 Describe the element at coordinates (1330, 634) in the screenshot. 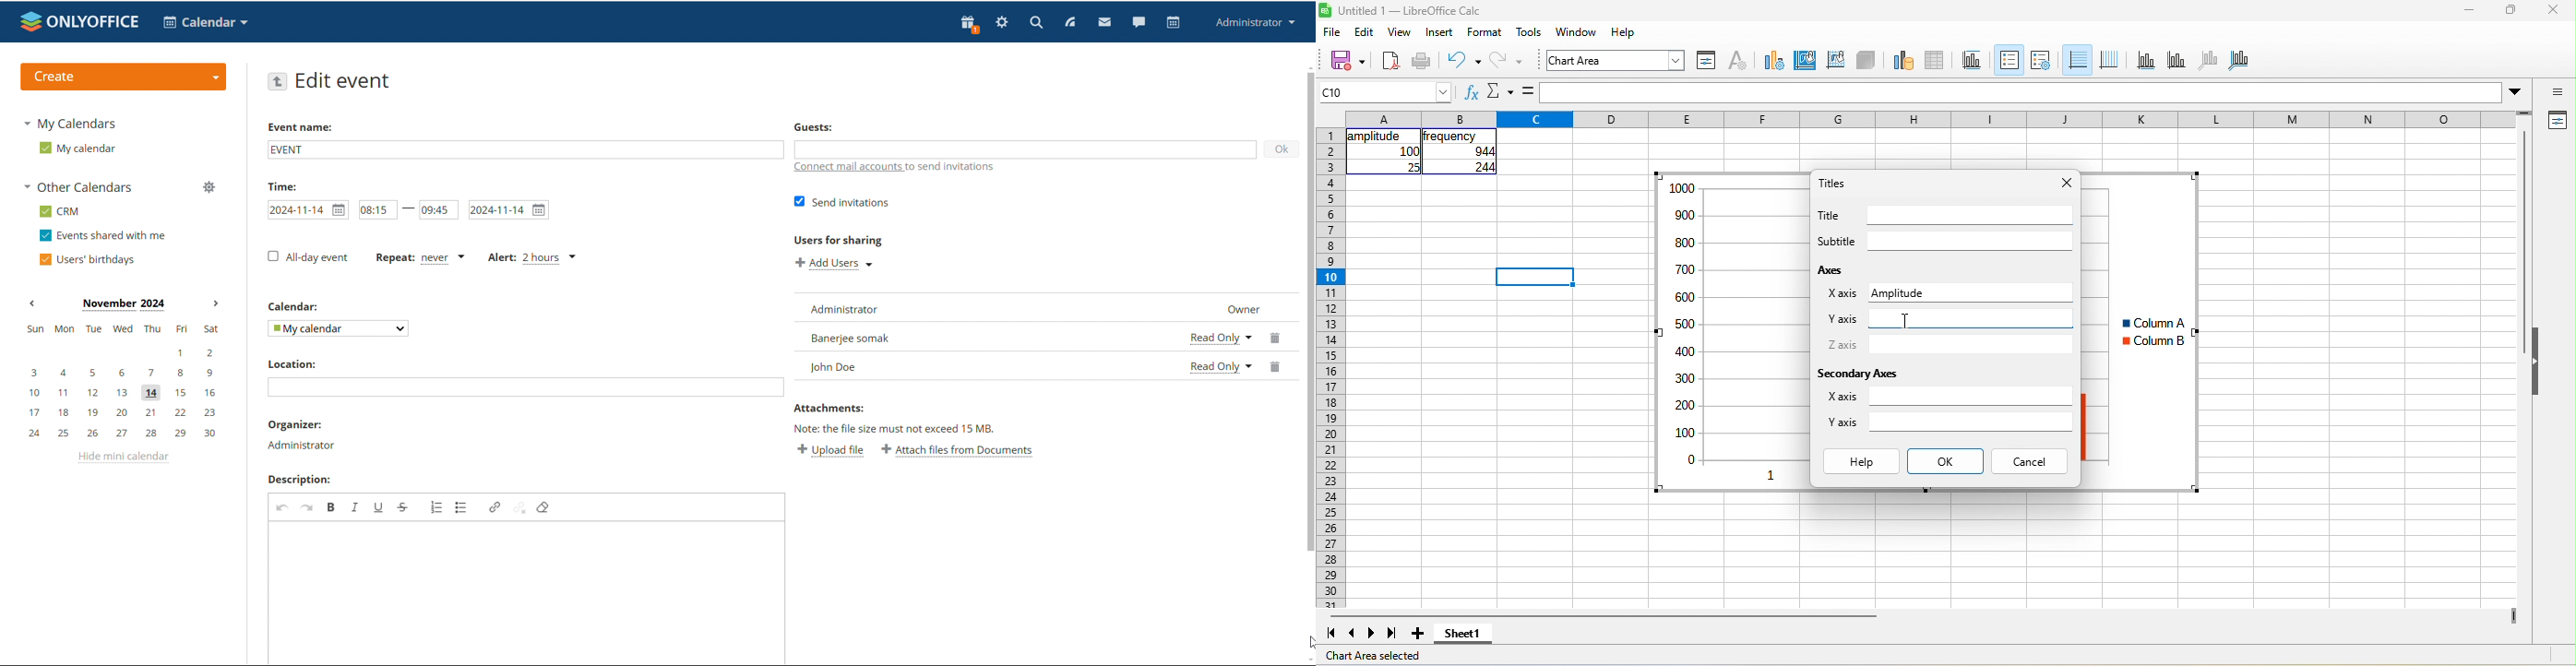

I see `first sheet` at that location.